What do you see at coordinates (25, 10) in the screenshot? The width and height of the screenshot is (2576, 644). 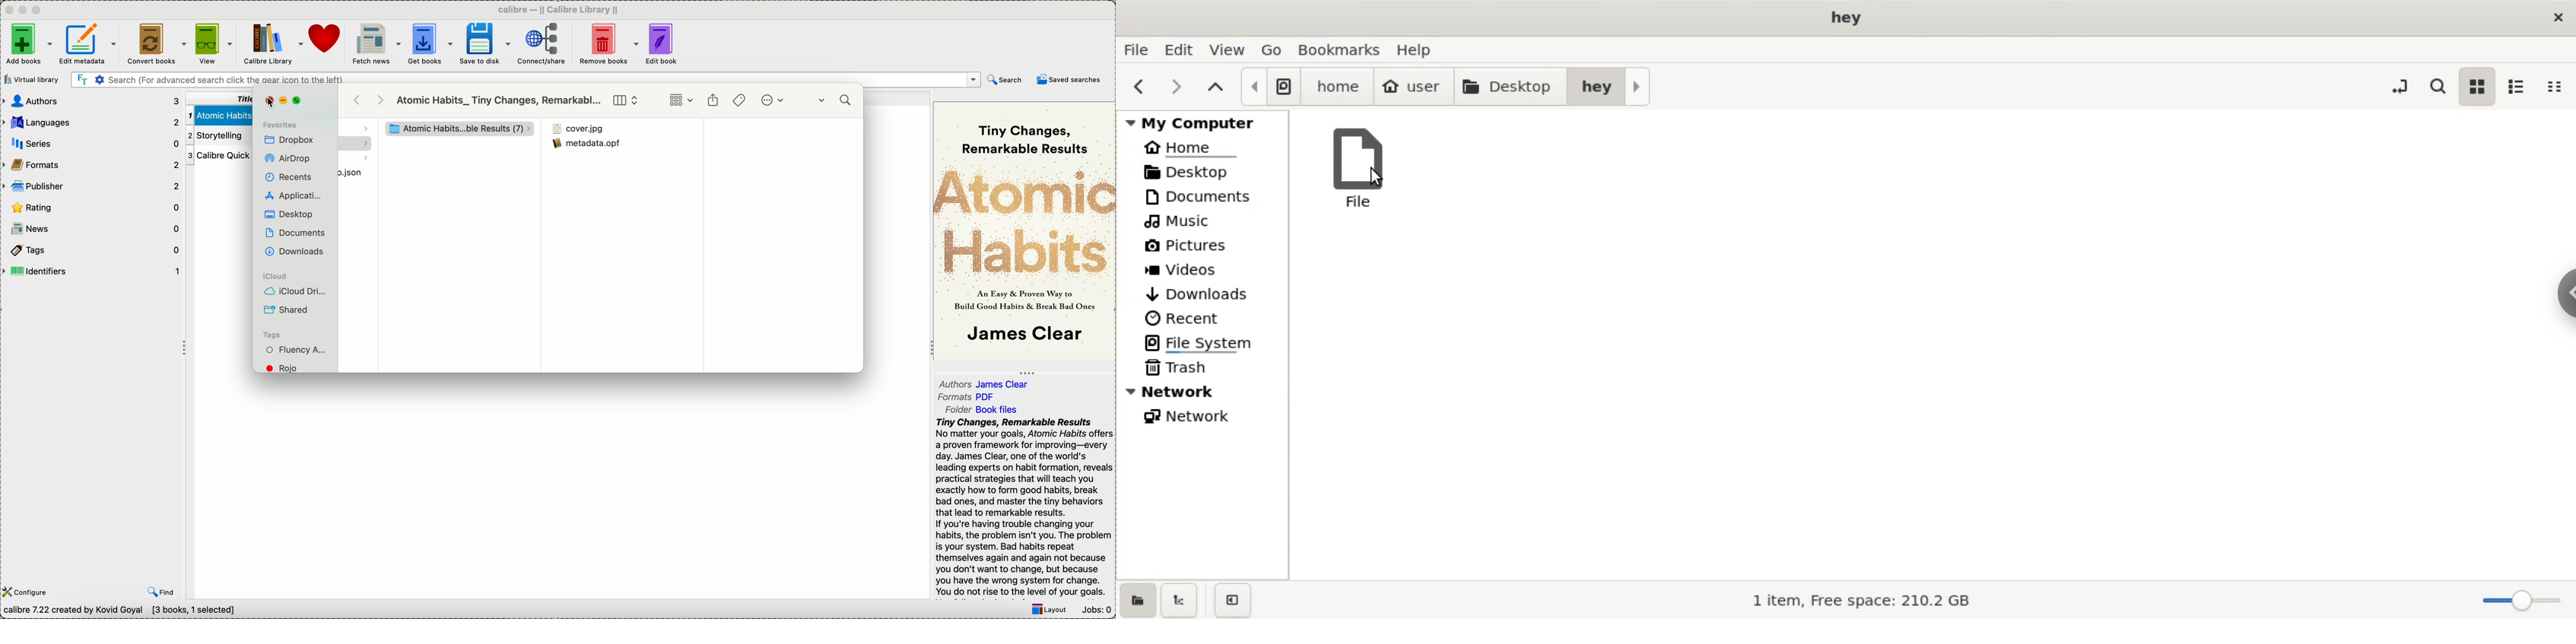 I see `disable buttons program` at bounding box center [25, 10].